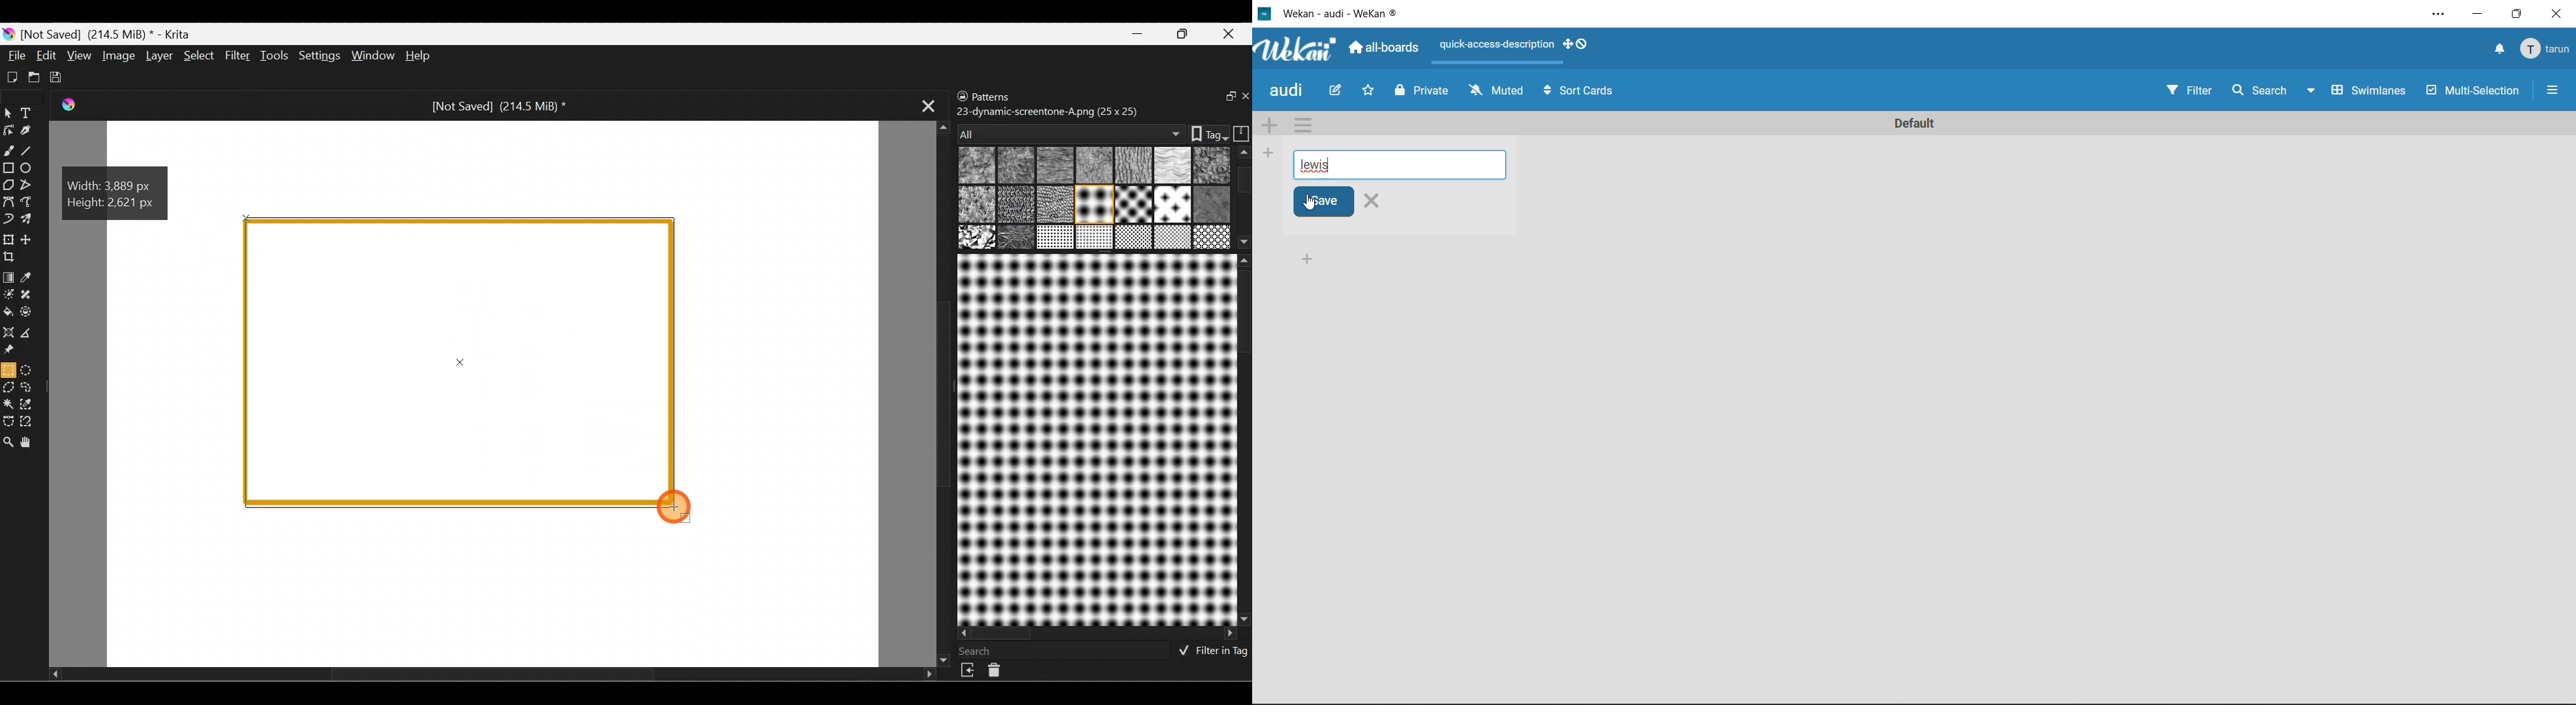 The width and height of the screenshot is (2576, 728). What do you see at coordinates (1139, 33) in the screenshot?
I see `Minimize` at bounding box center [1139, 33].